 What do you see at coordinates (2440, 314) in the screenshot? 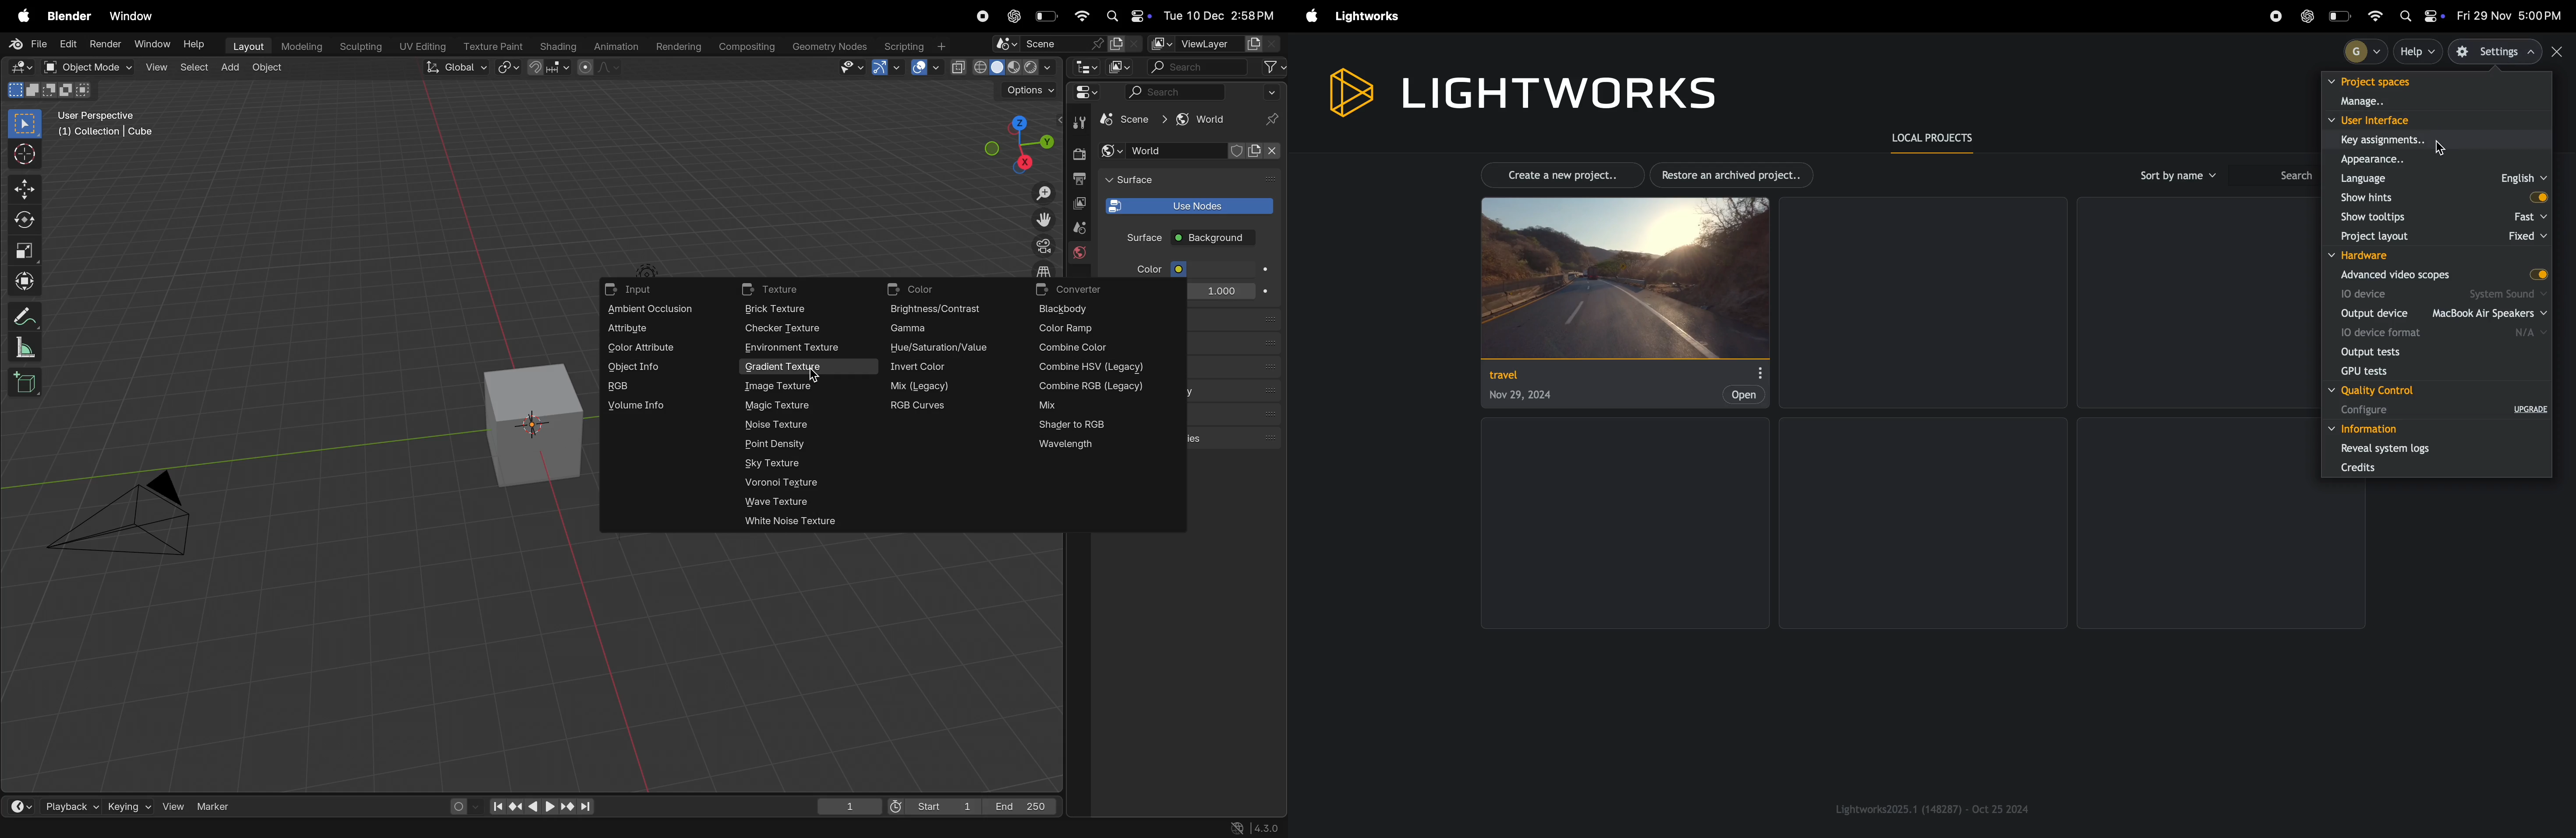
I see `output device` at bounding box center [2440, 314].